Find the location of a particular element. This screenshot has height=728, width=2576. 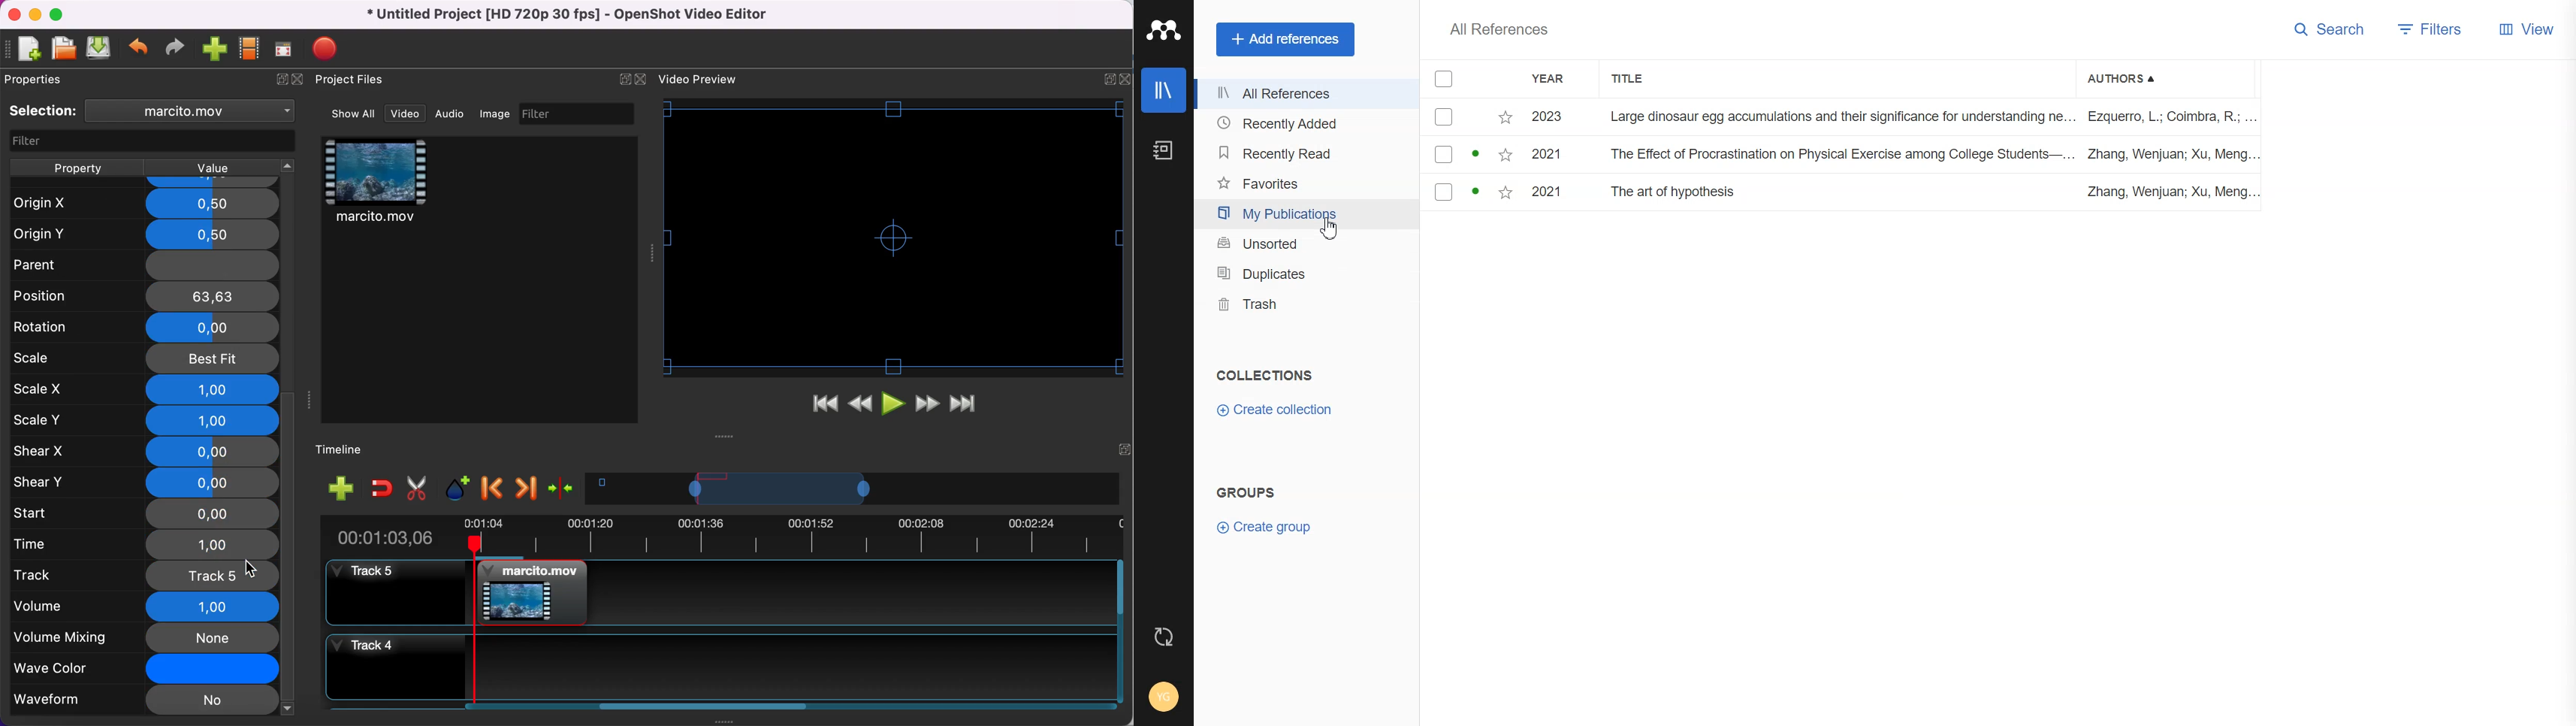

Favorites is located at coordinates (1503, 193).